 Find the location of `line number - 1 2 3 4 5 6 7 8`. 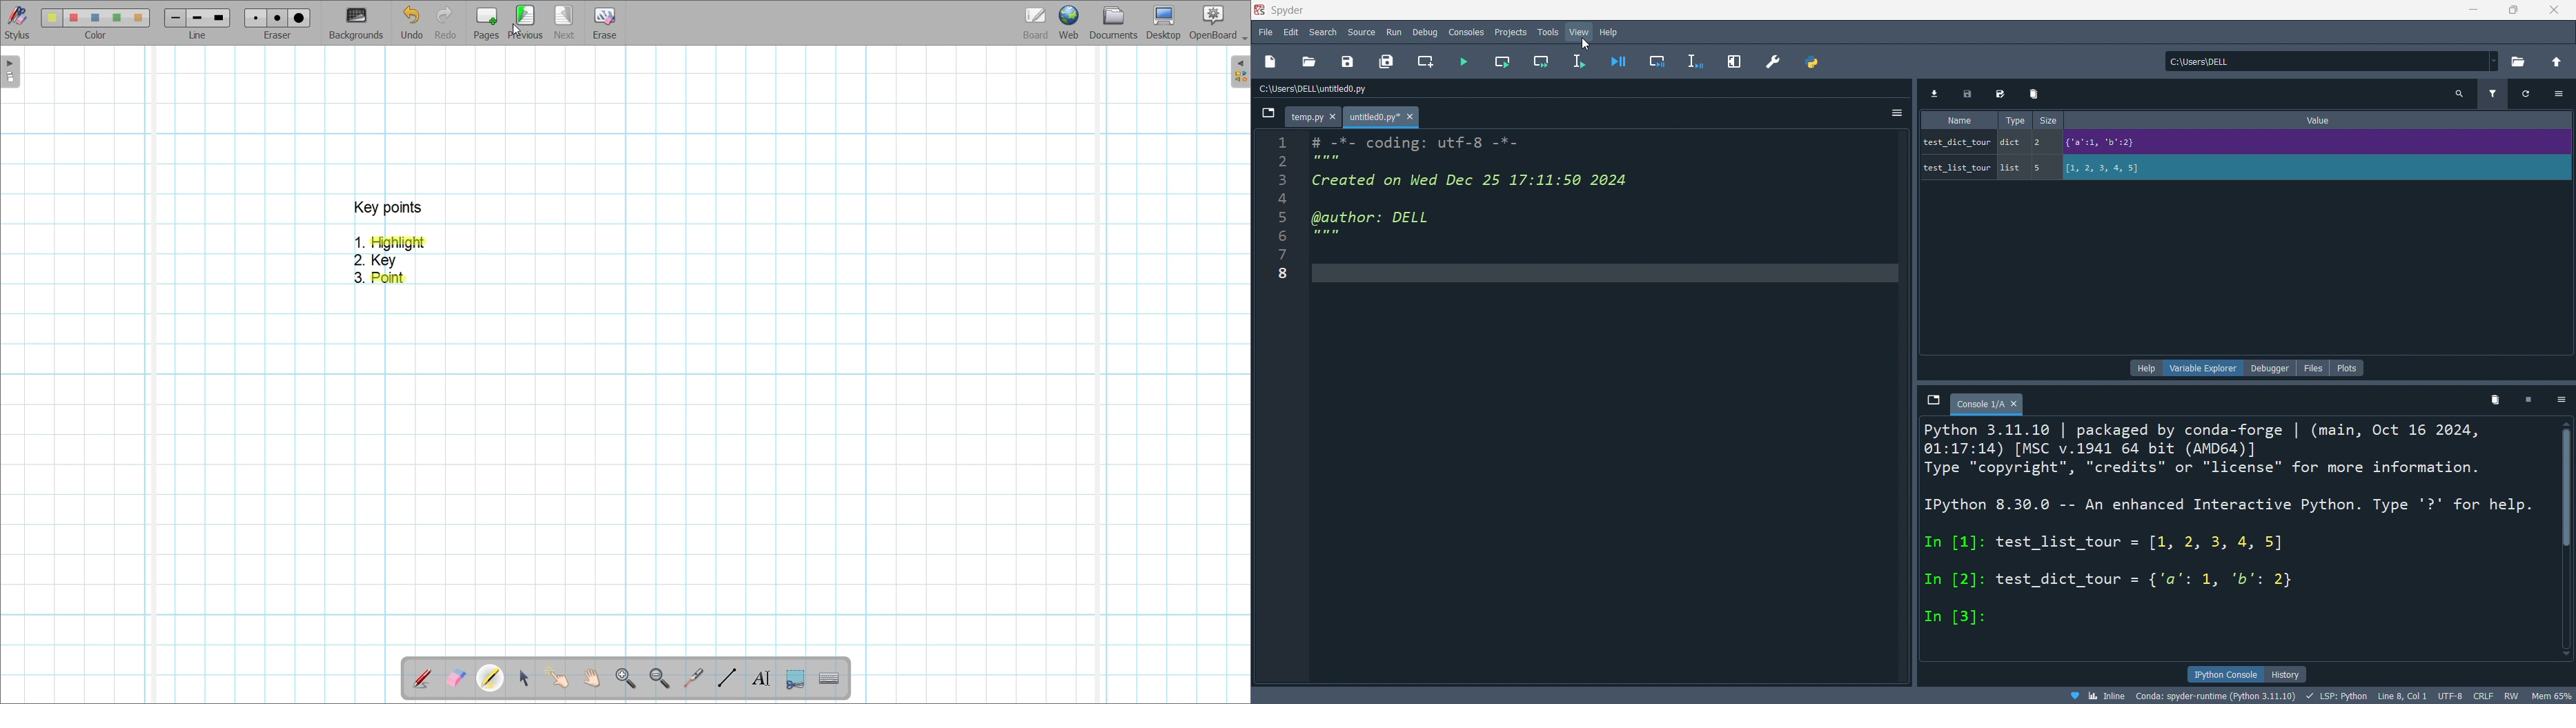

line number - 1 2 3 4 5 6 7 8 is located at coordinates (1281, 408).